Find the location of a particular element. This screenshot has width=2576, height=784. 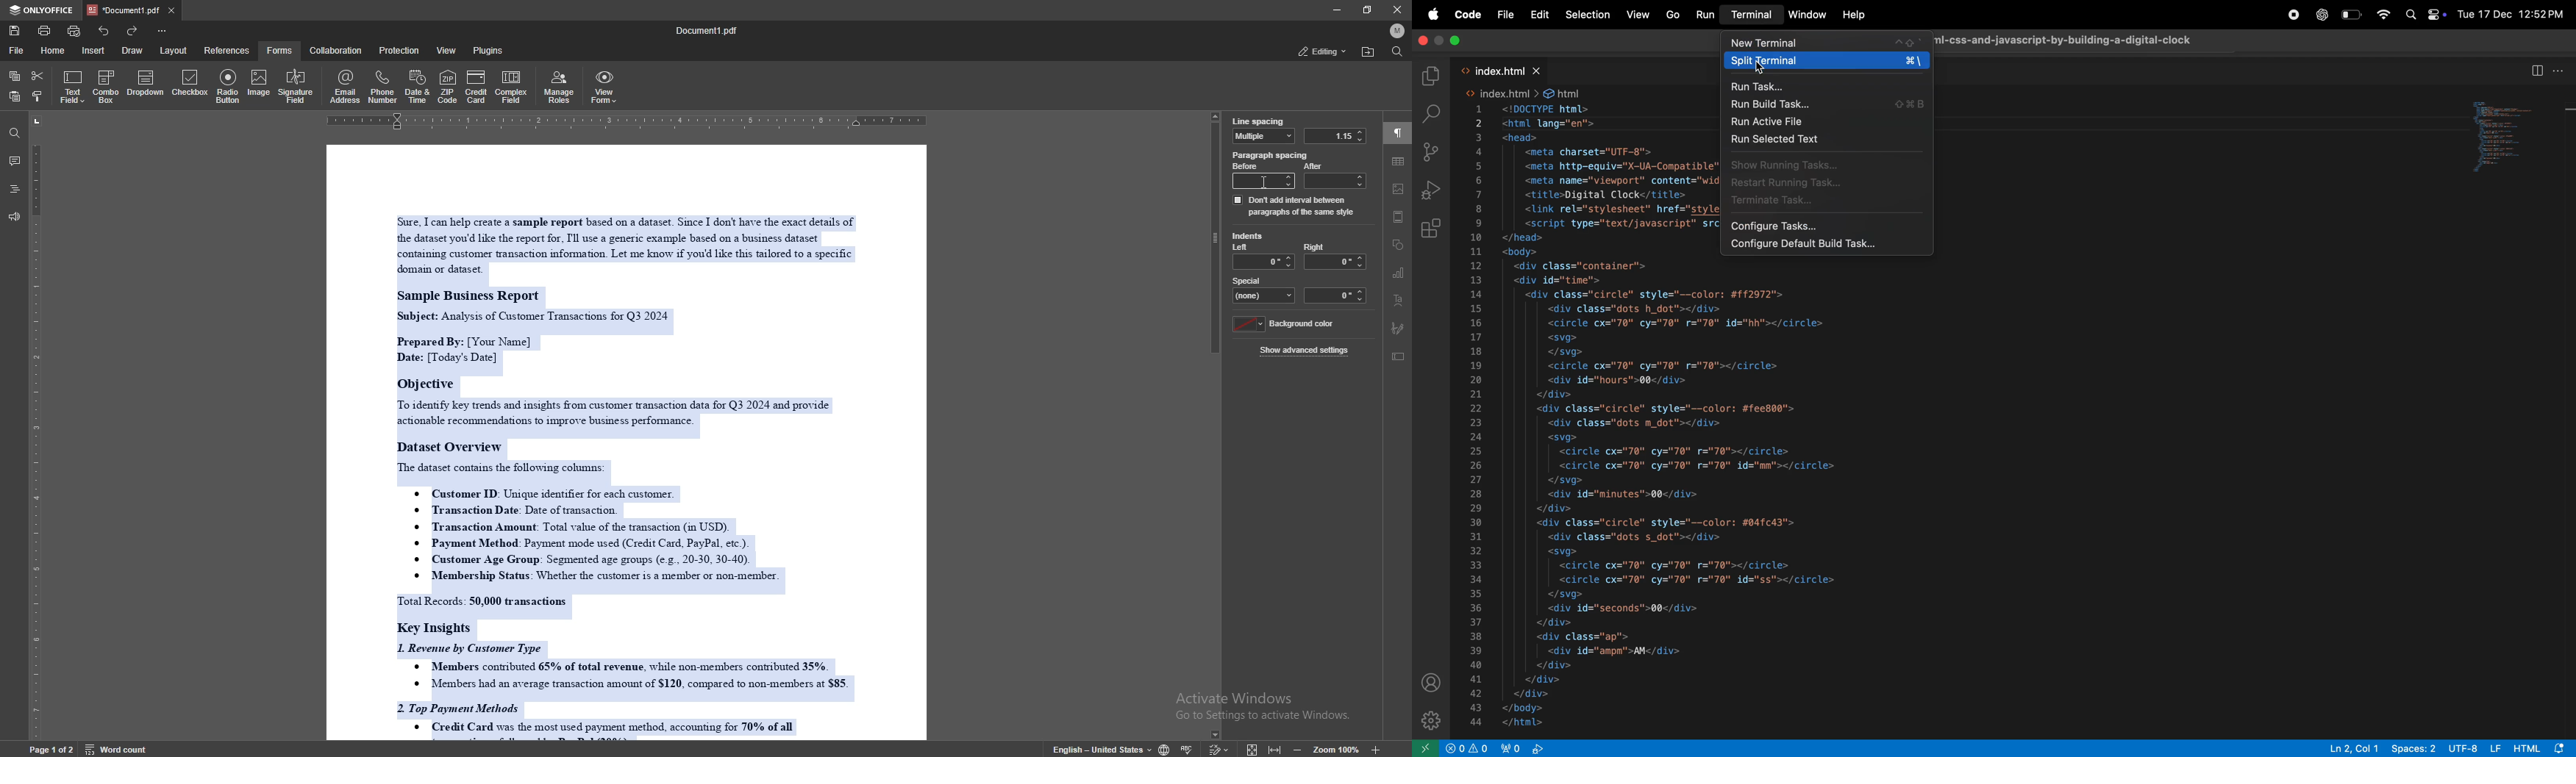

explore is located at coordinates (1433, 76).